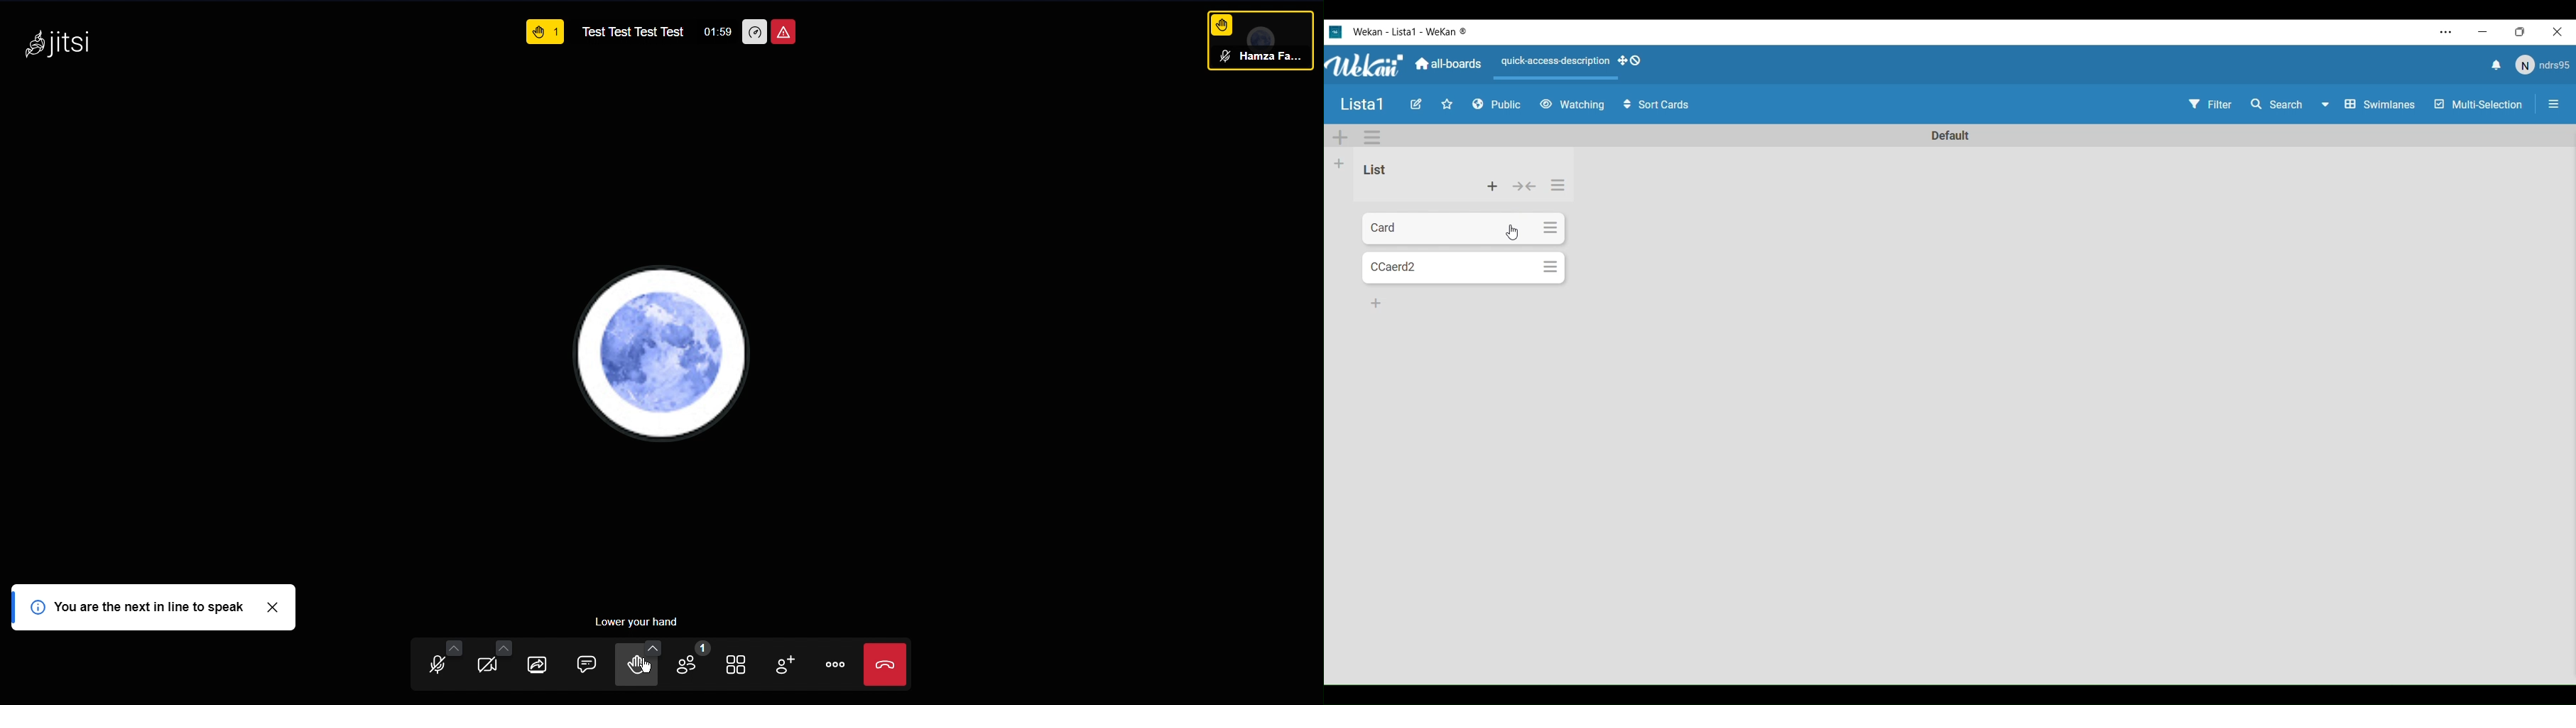  I want to click on Video, so click(498, 664).